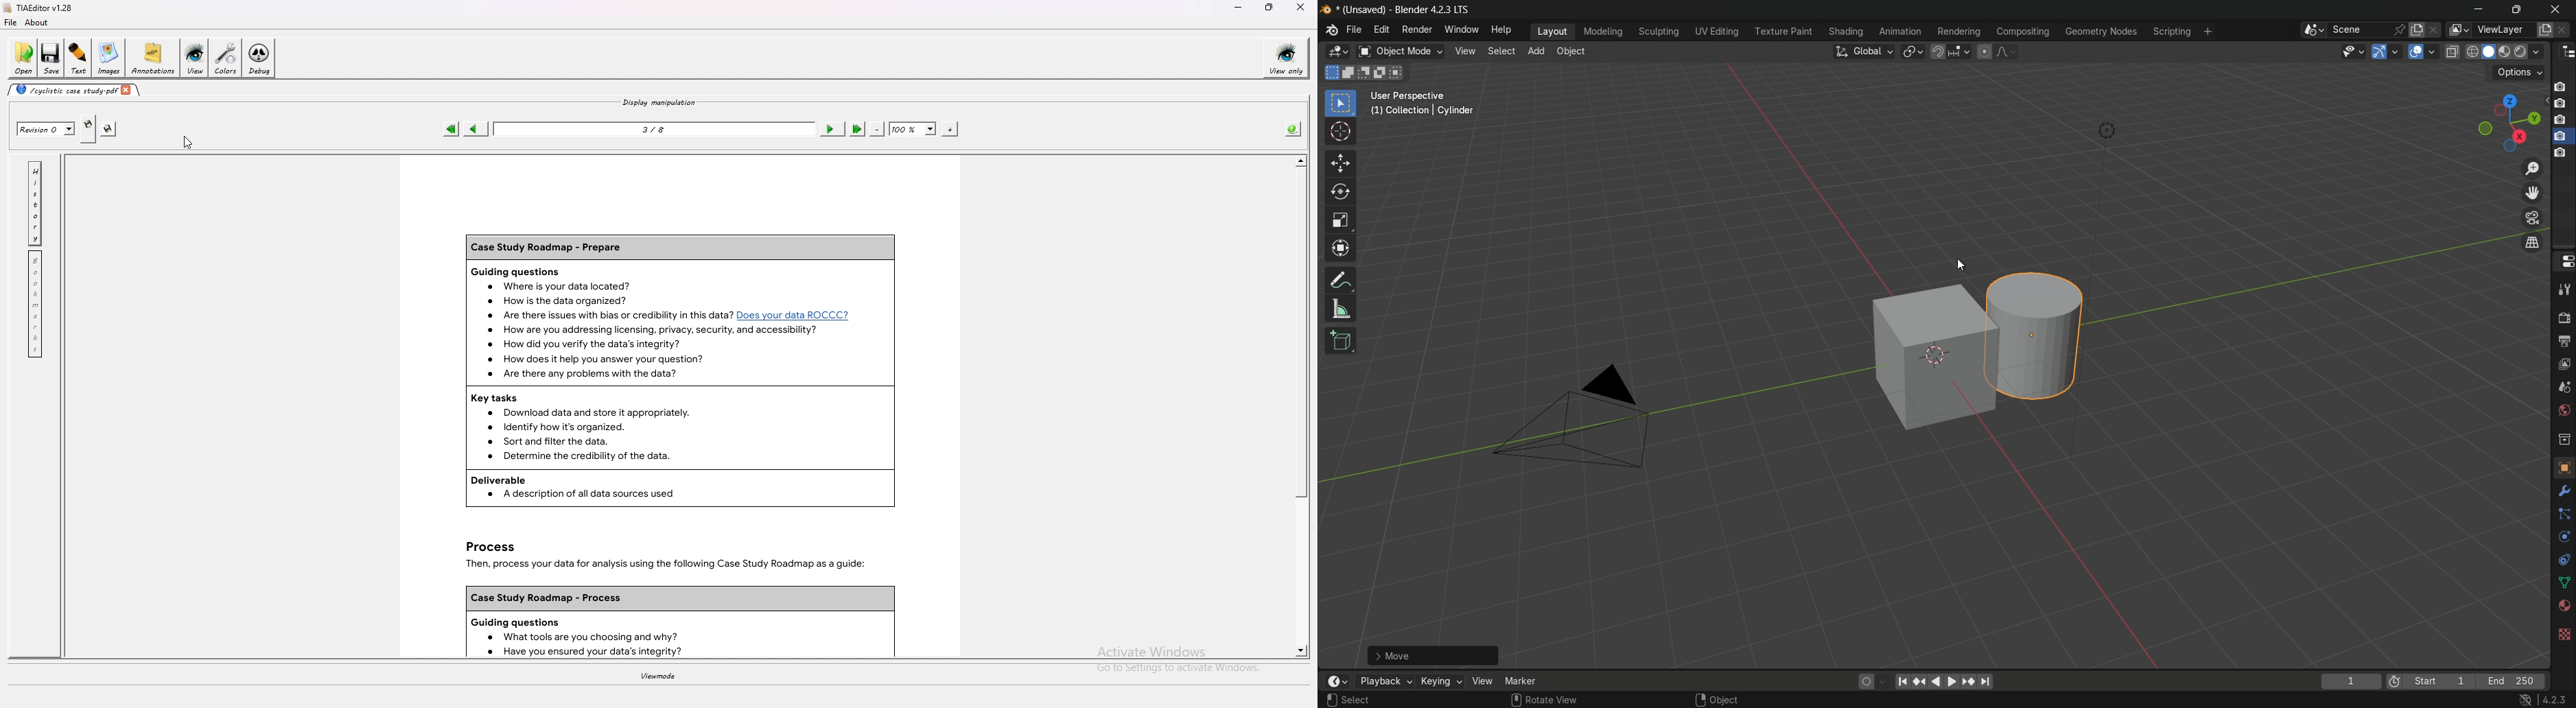 The image size is (2576, 728). What do you see at coordinates (1354, 30) in the screenshot?
I see `file menu` at bounding box center [1354, 30].